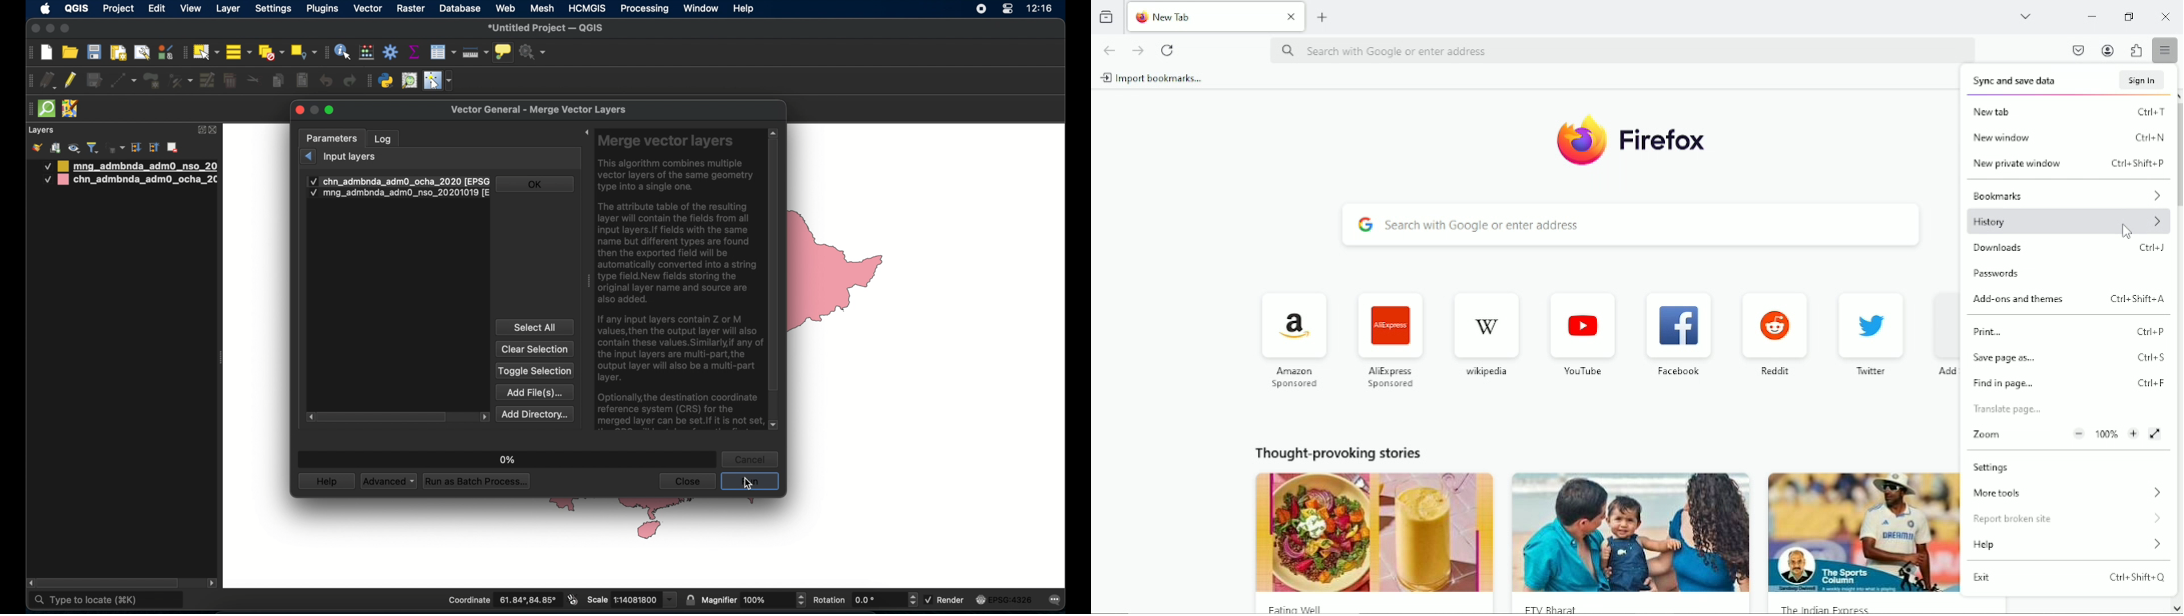 Image resolution: width=2184 pixels, height=616 pixels. I want to click on icon, so click(1289, 328).